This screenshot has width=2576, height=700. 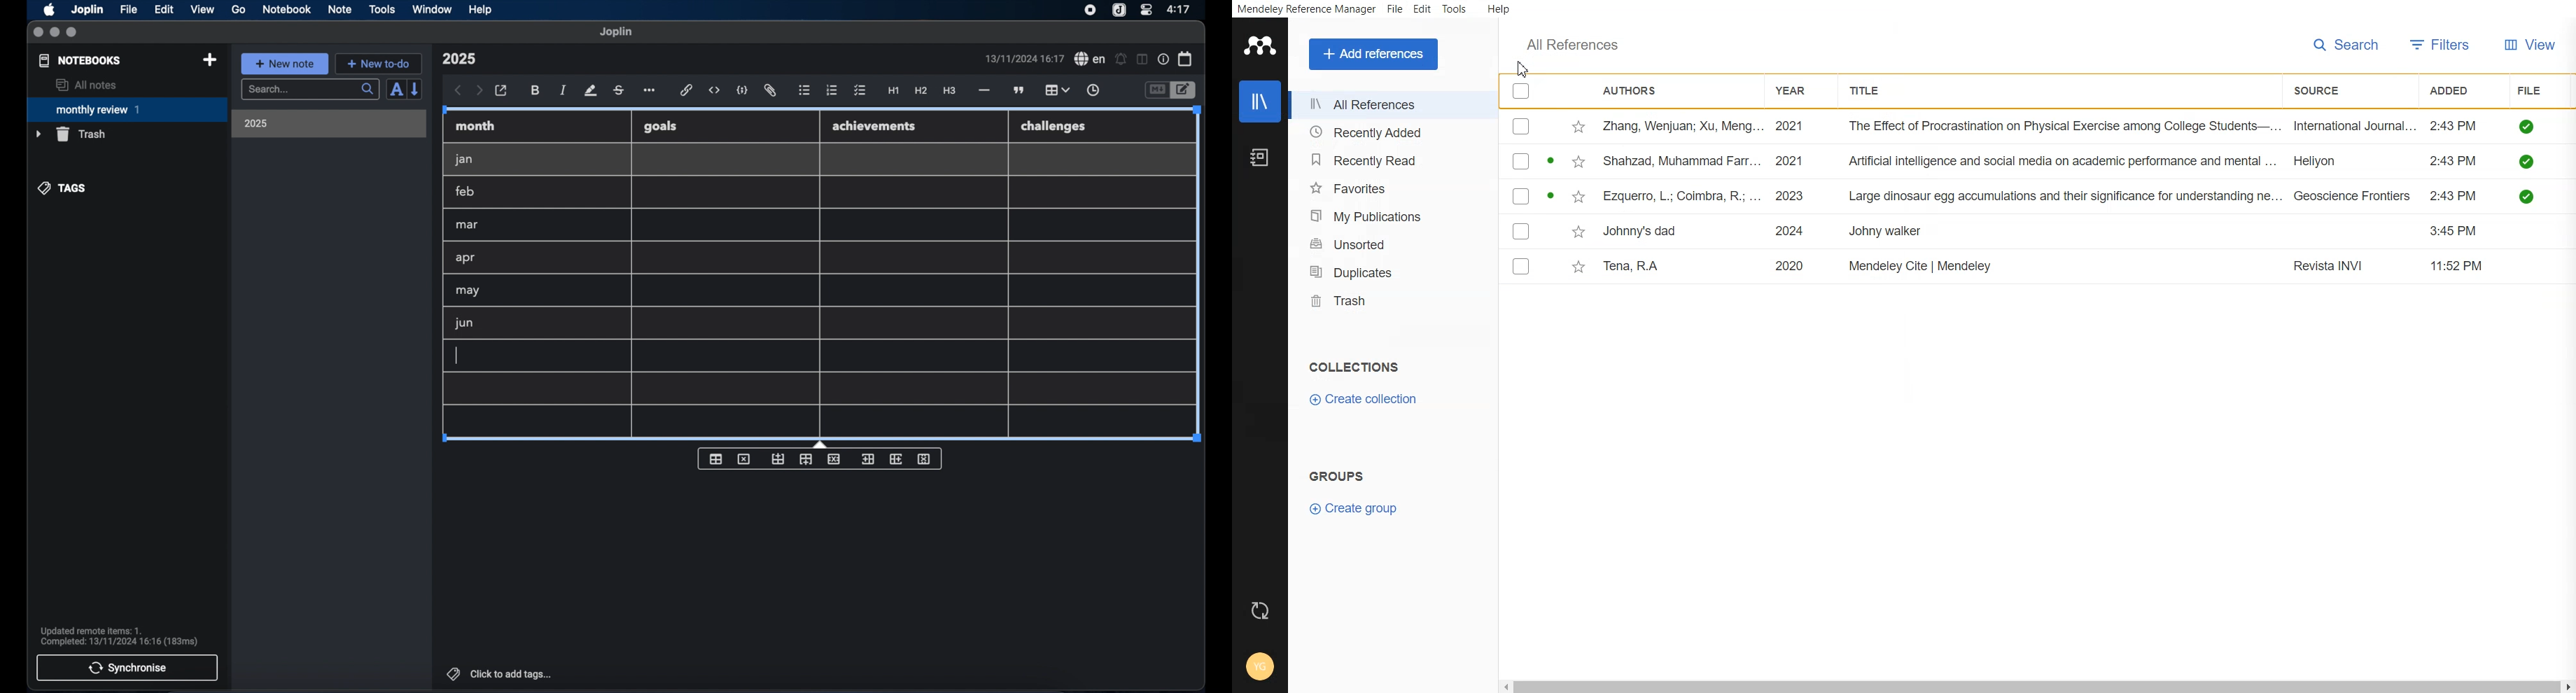 I want to click on new notebook, so click(x=209, y=60).